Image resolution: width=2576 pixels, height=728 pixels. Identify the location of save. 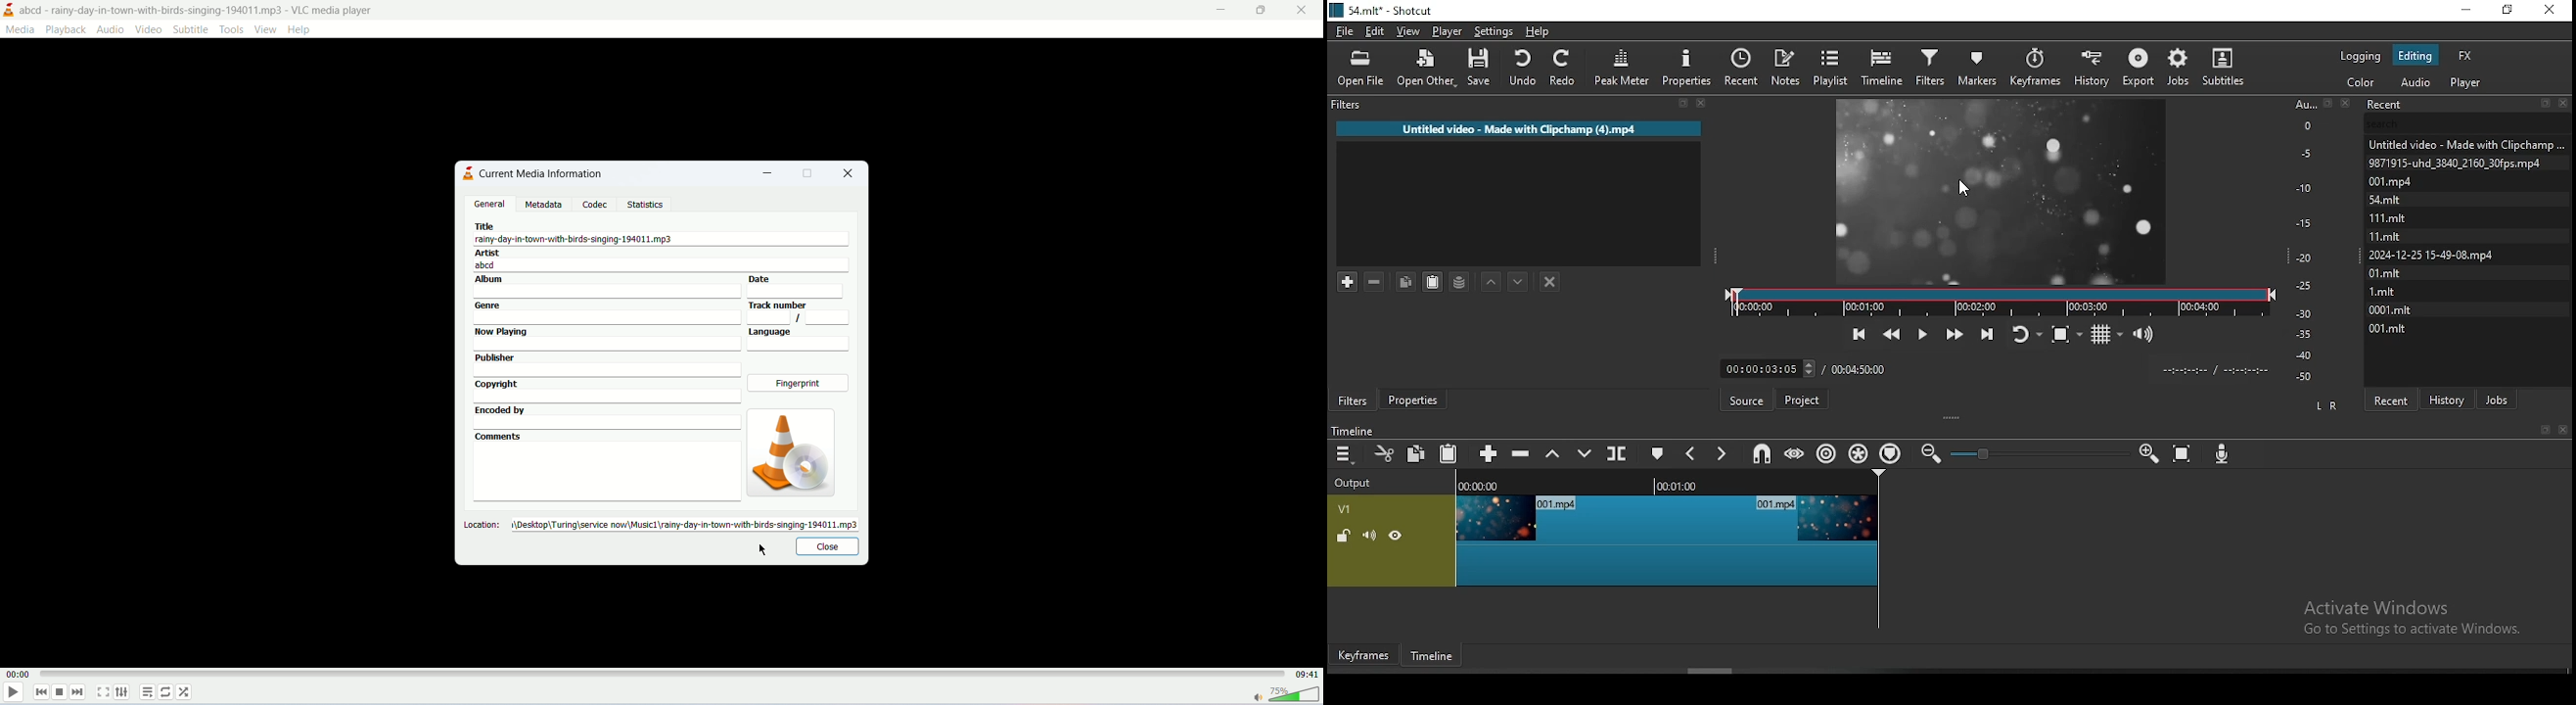
(1479, 69).